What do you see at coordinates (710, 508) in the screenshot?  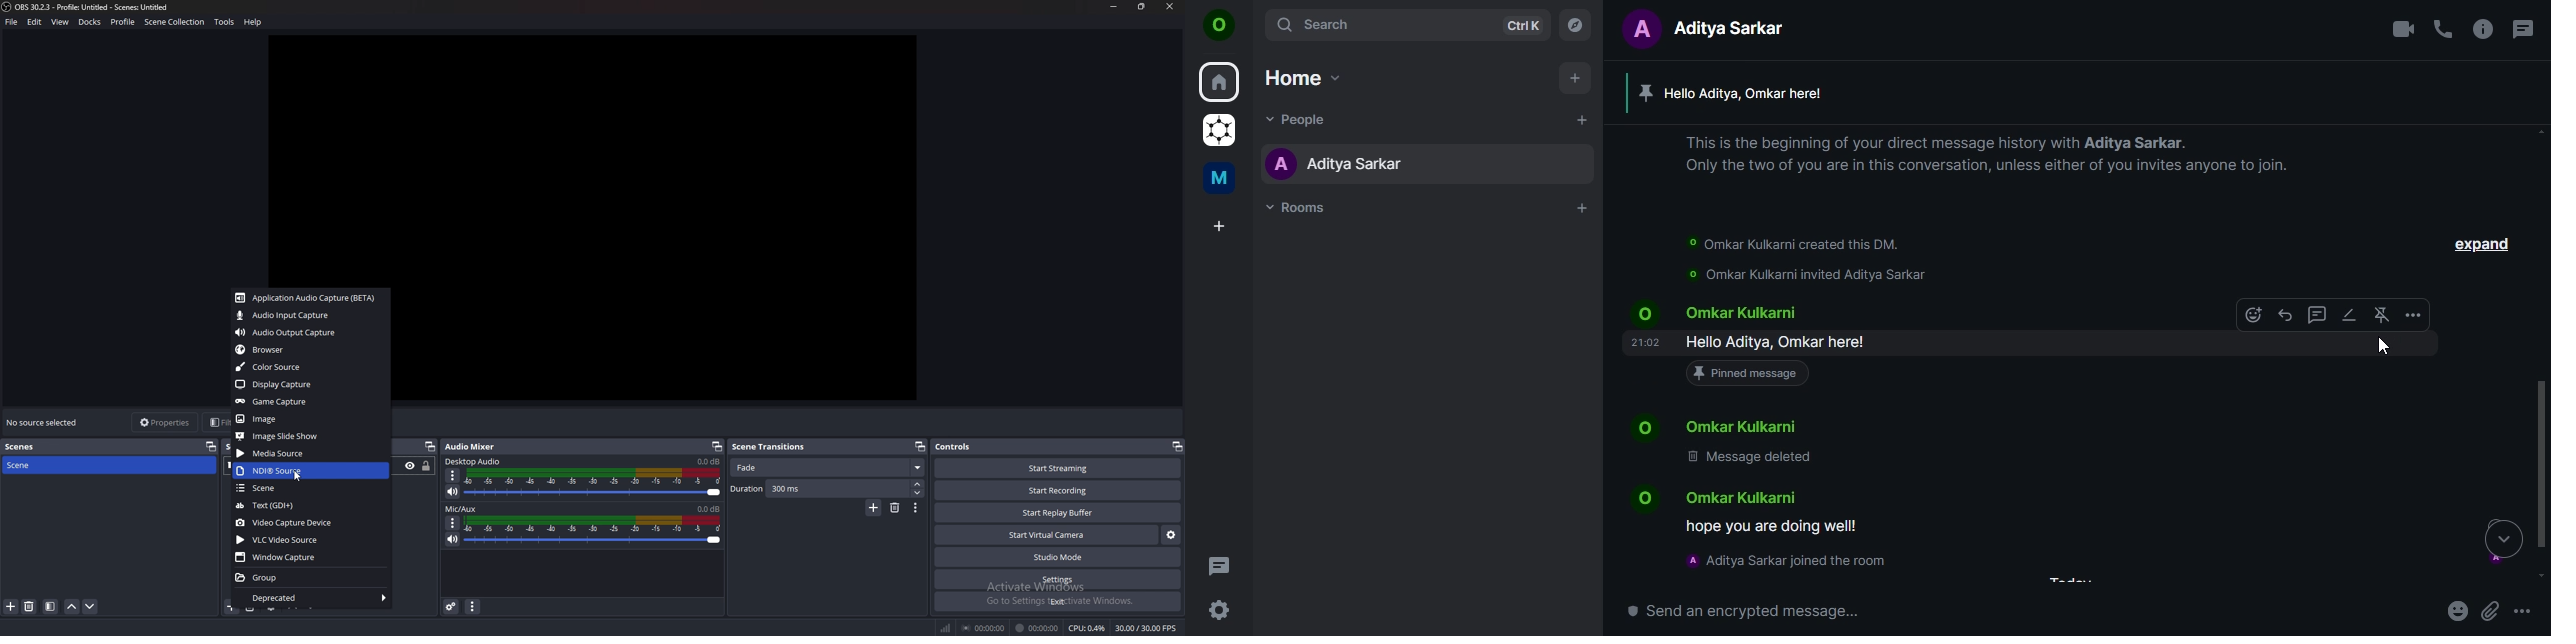 I see `volume level` at bounding box center [710, 508].